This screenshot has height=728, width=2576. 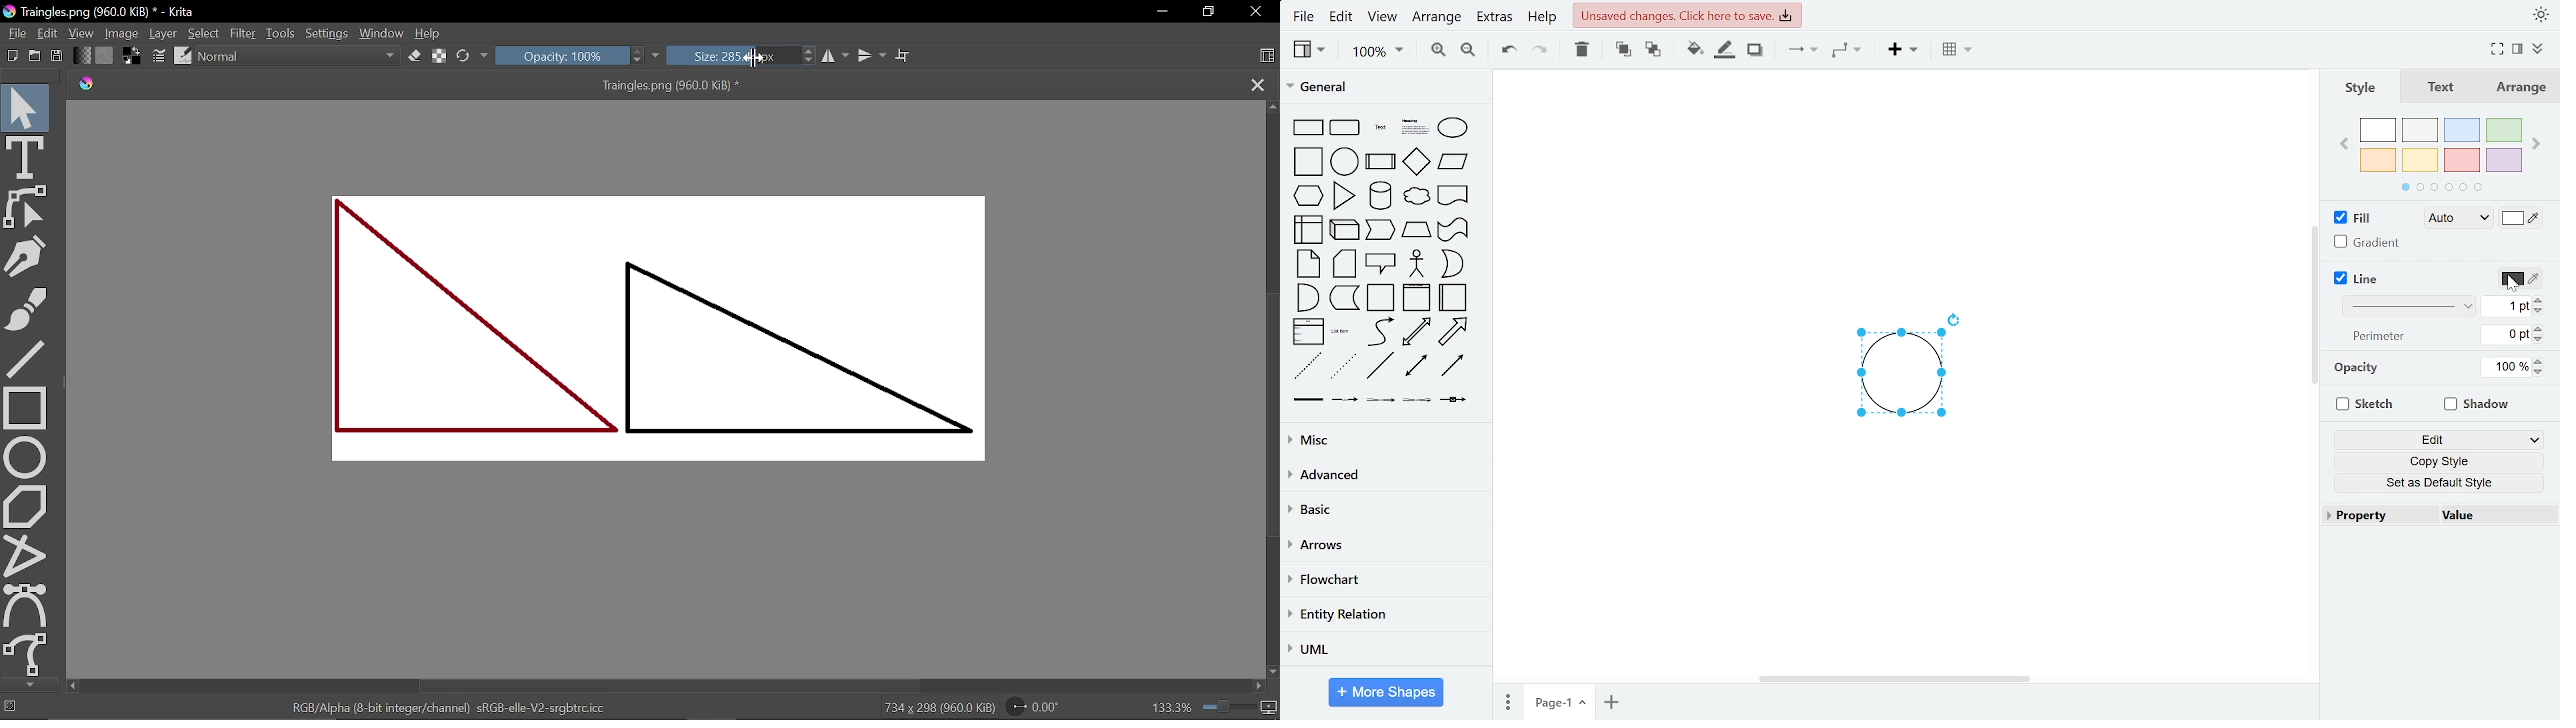 What do you see at coordinates (1801, 50) in the screenshot?
I see `connector` at bounding box center [1801, 50].